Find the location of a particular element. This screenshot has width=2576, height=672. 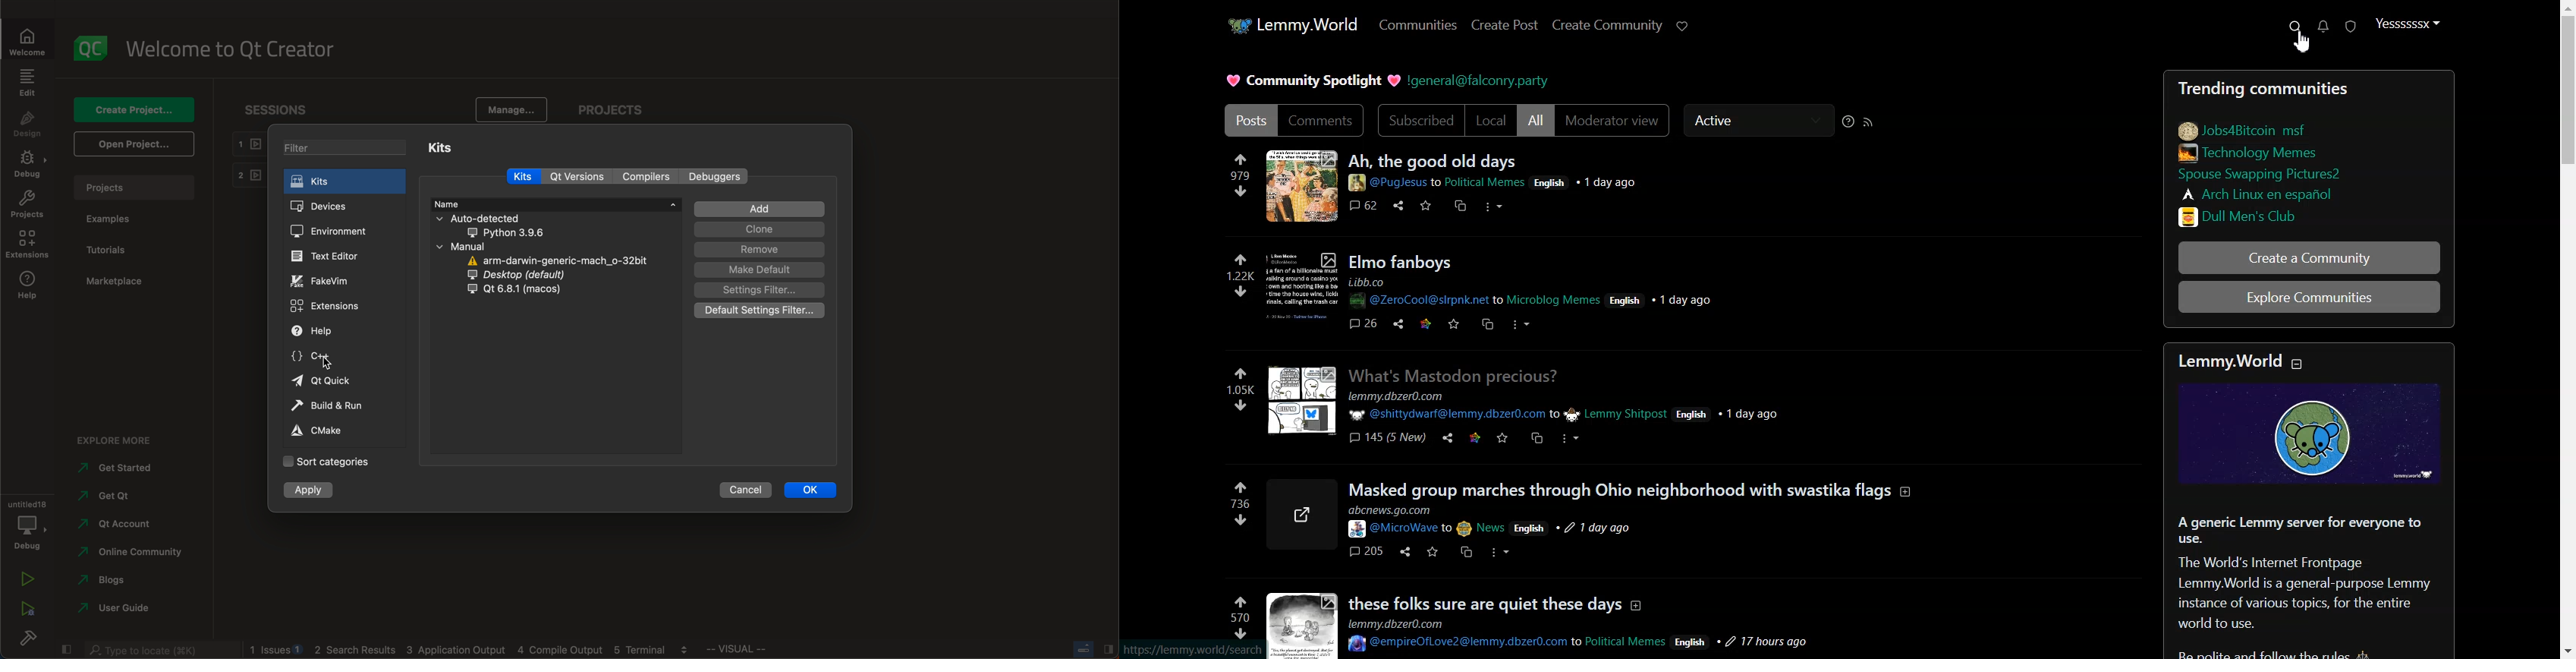

build and run is located at coordinates (332, 407).